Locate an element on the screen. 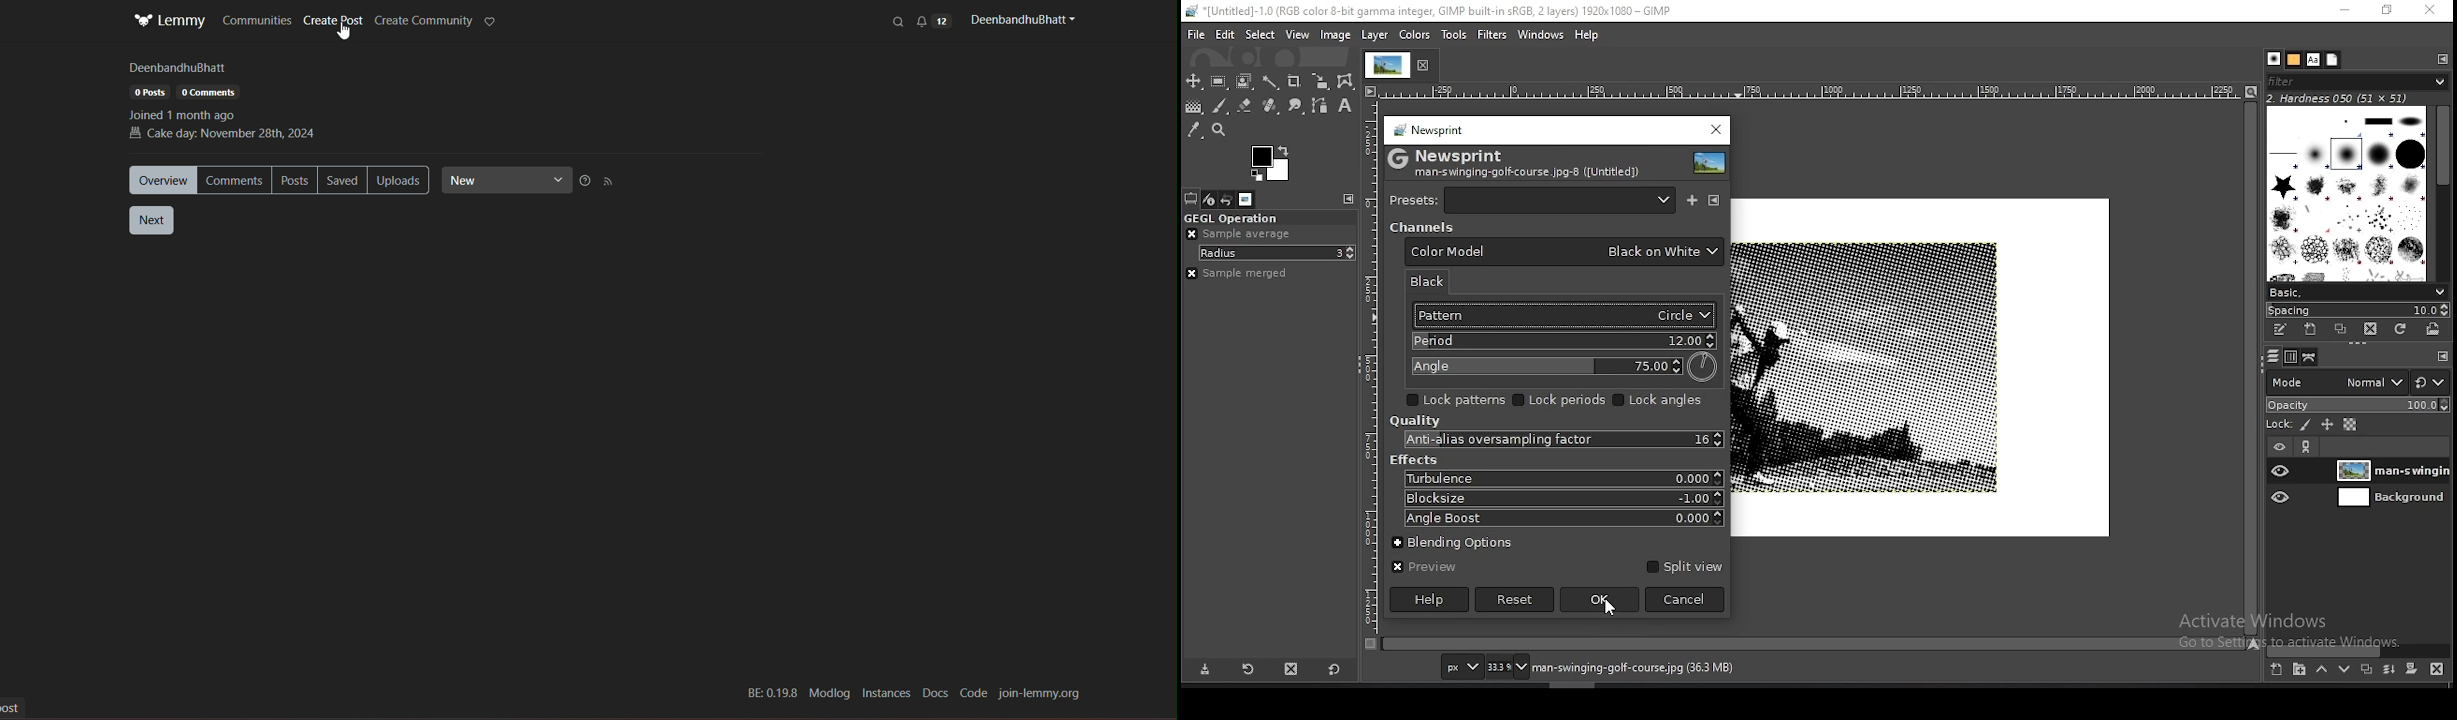 The width and height of the screenshot is (2464, 728). DeenbandhuBhatt is located at coordinates (178, 68).